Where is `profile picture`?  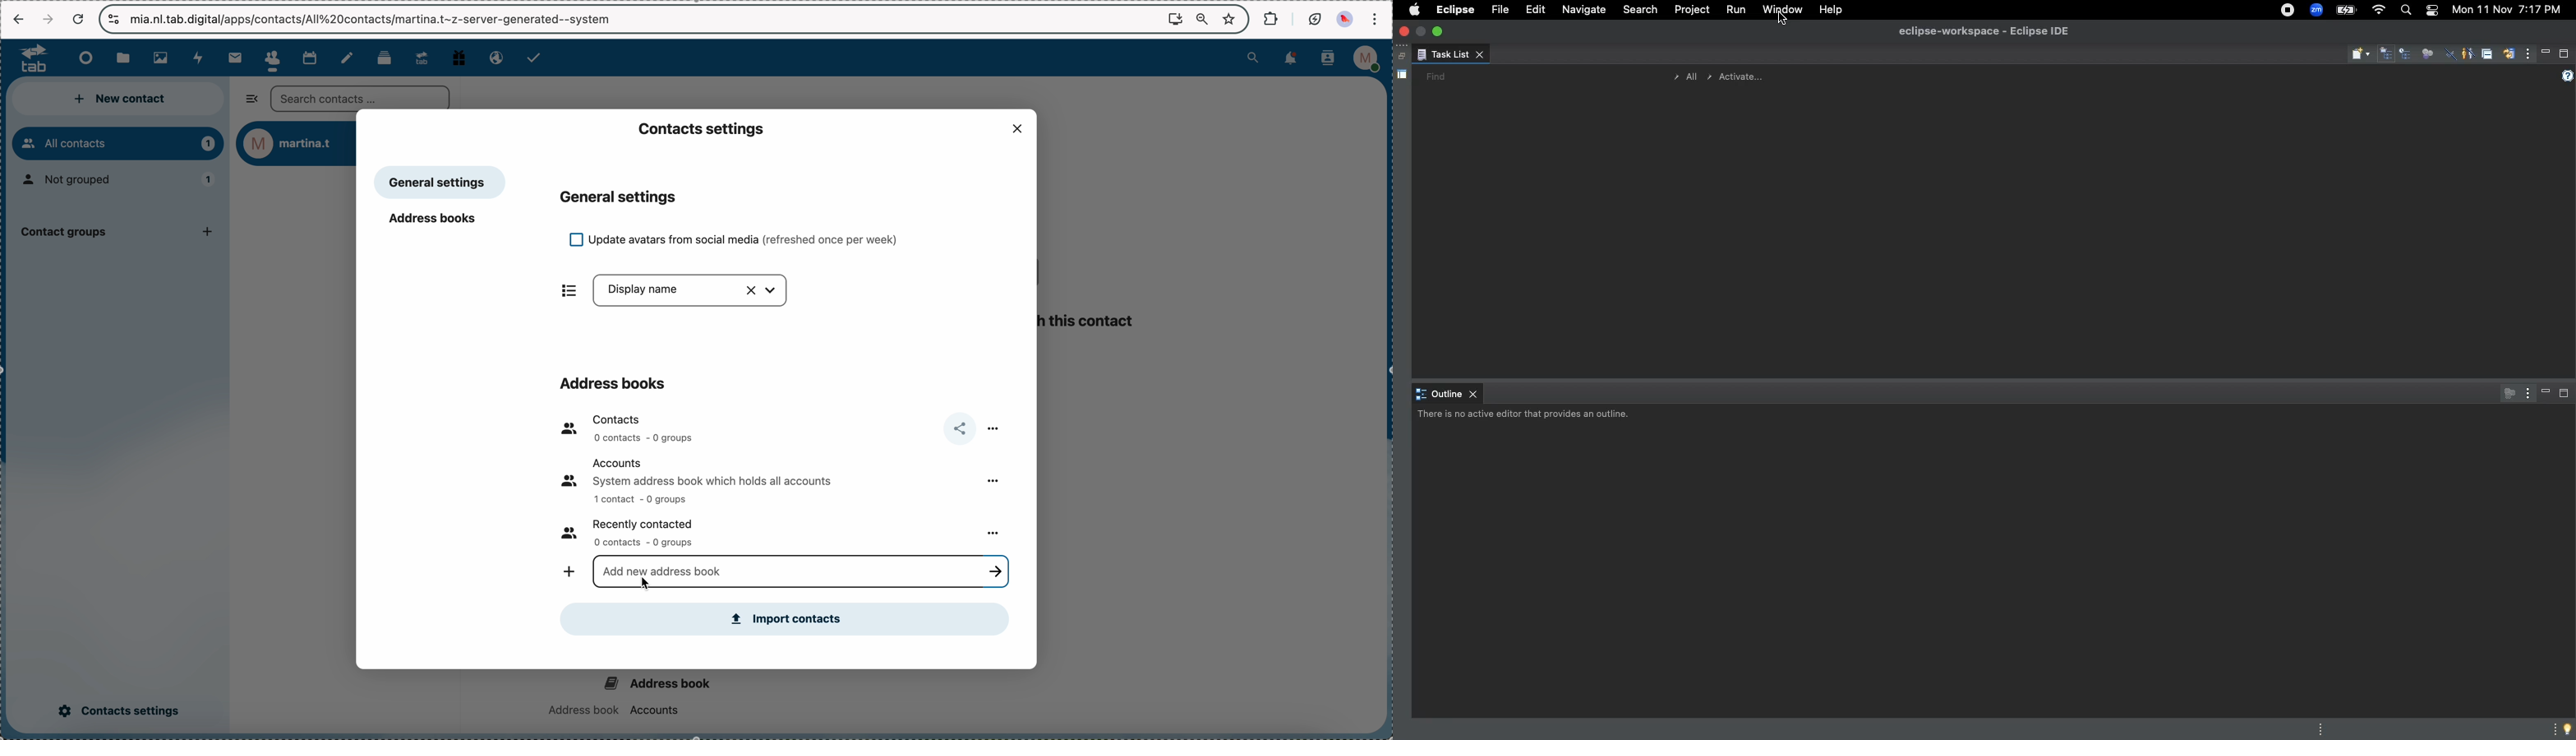
profile picture is located at coordinates (1344, 18).